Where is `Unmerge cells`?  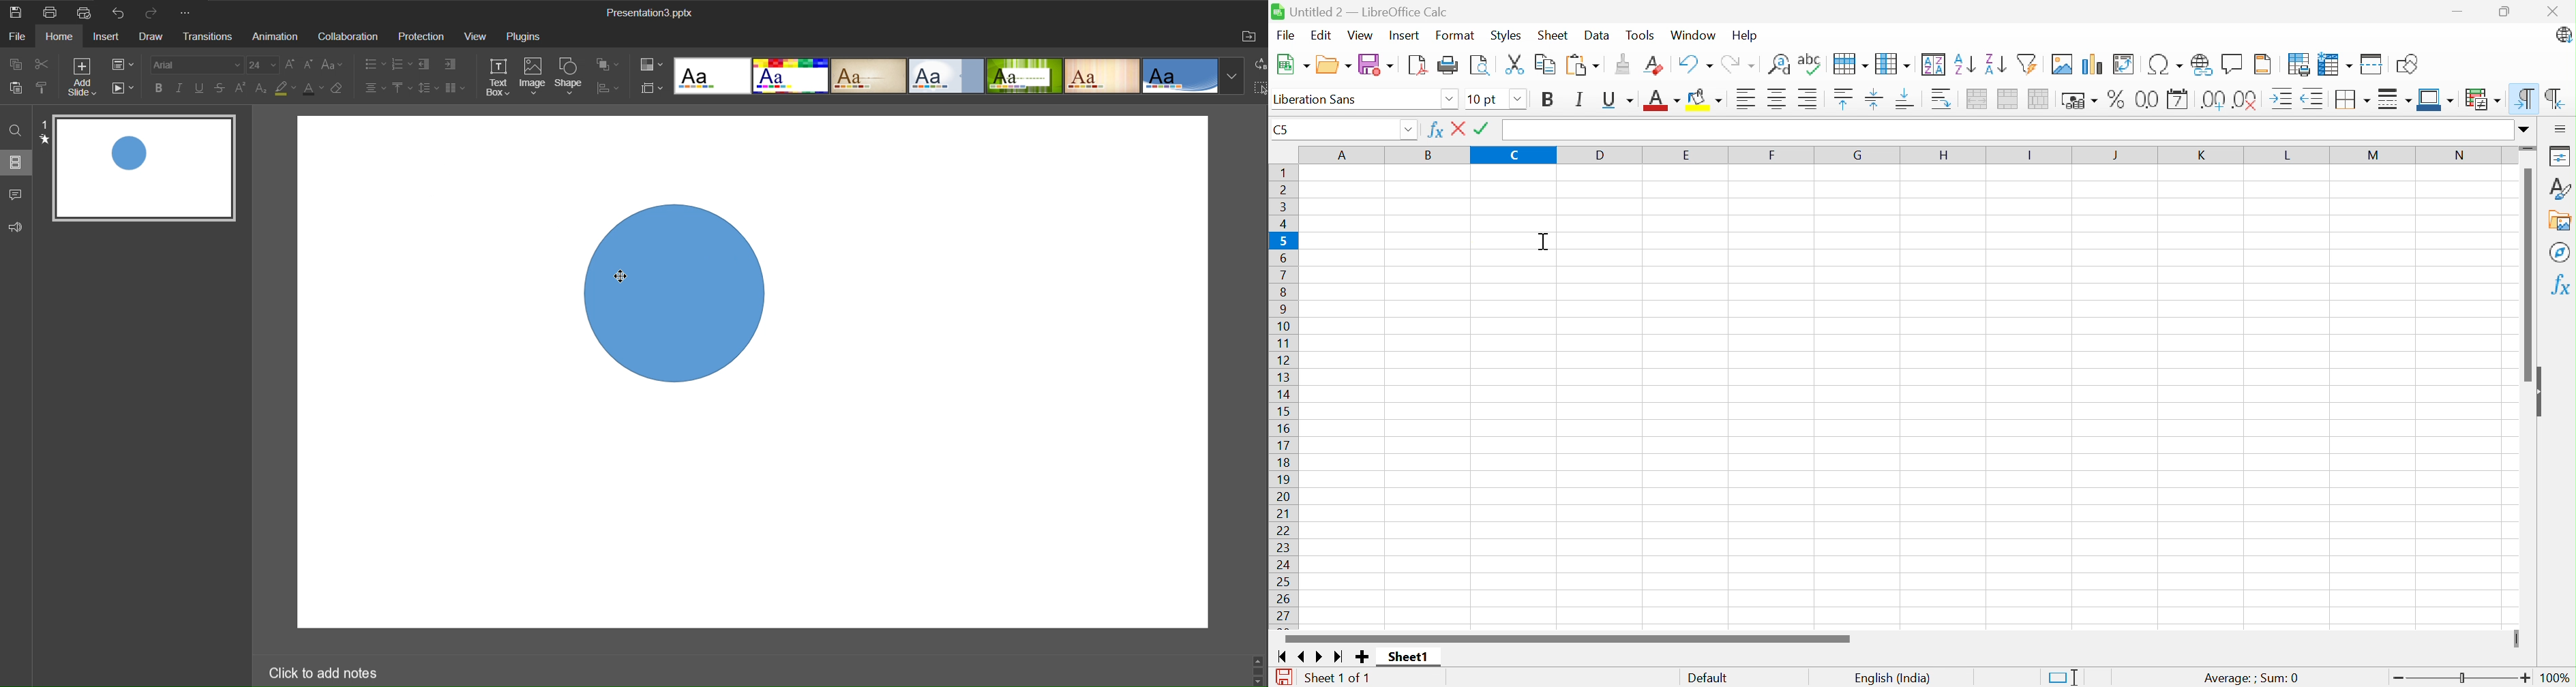 Unmerge cells is located at coordinates (2039, 99).